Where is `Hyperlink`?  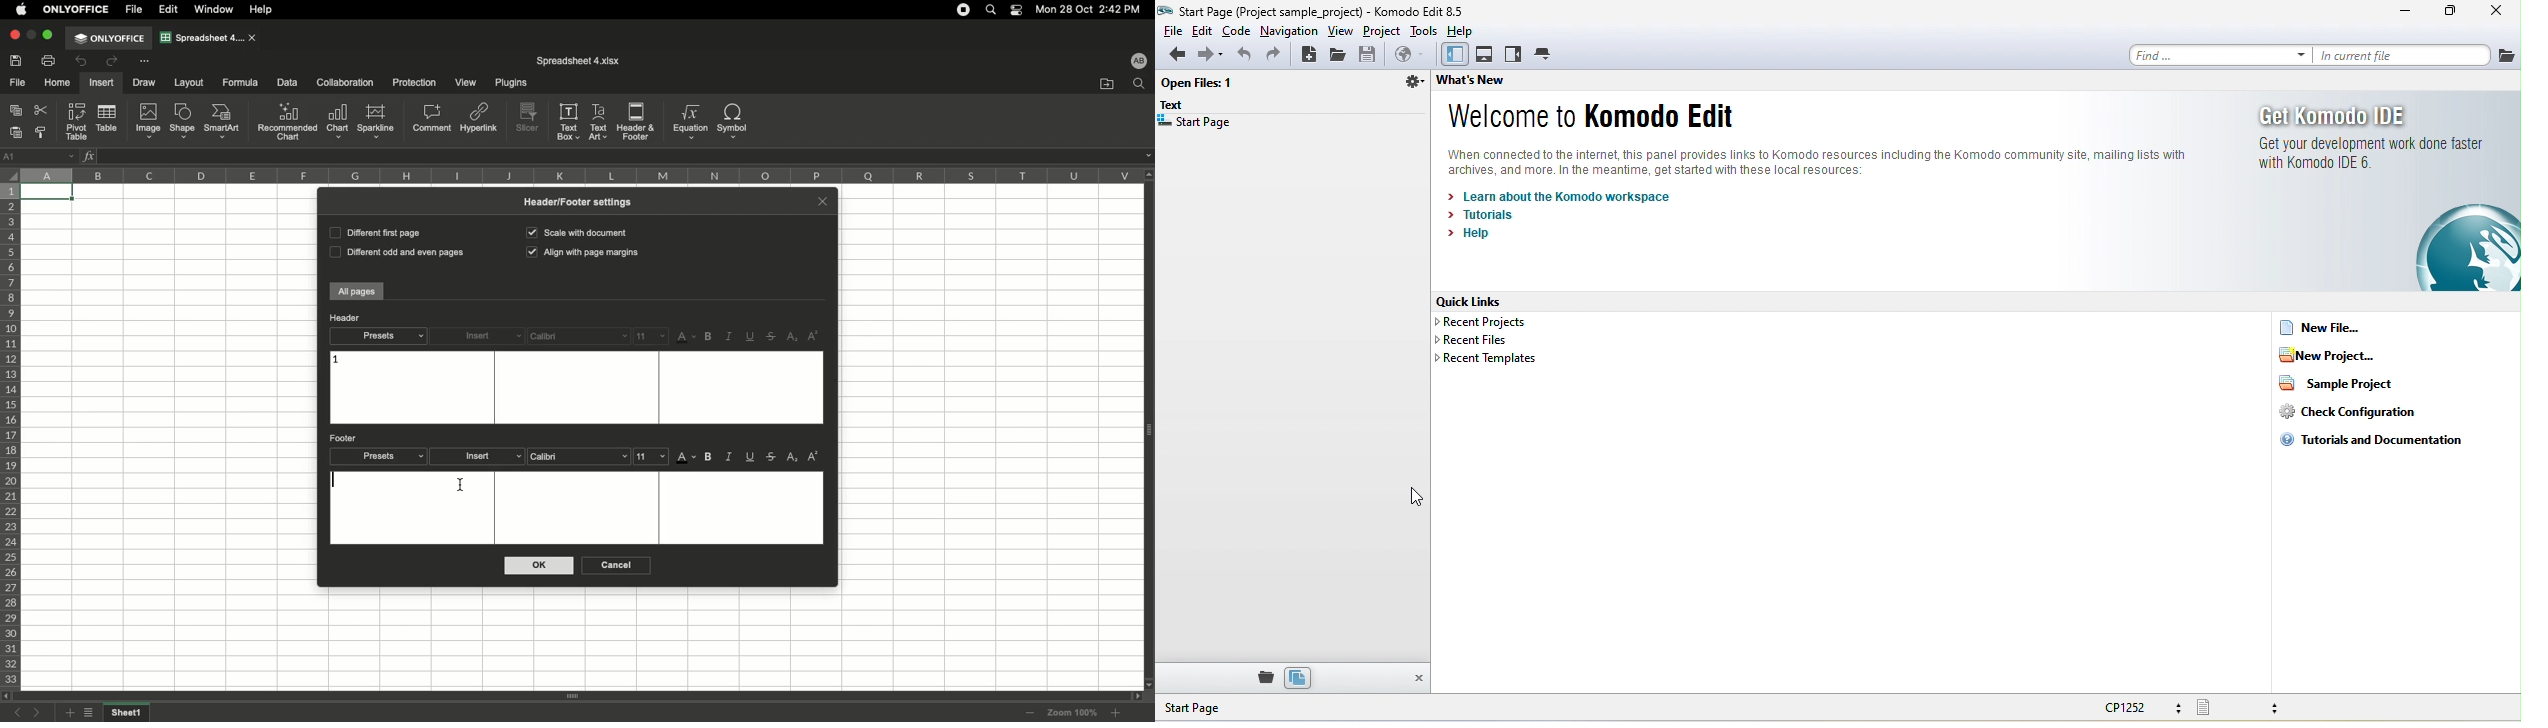
Hyperlink is located at coordinates (480, 121).